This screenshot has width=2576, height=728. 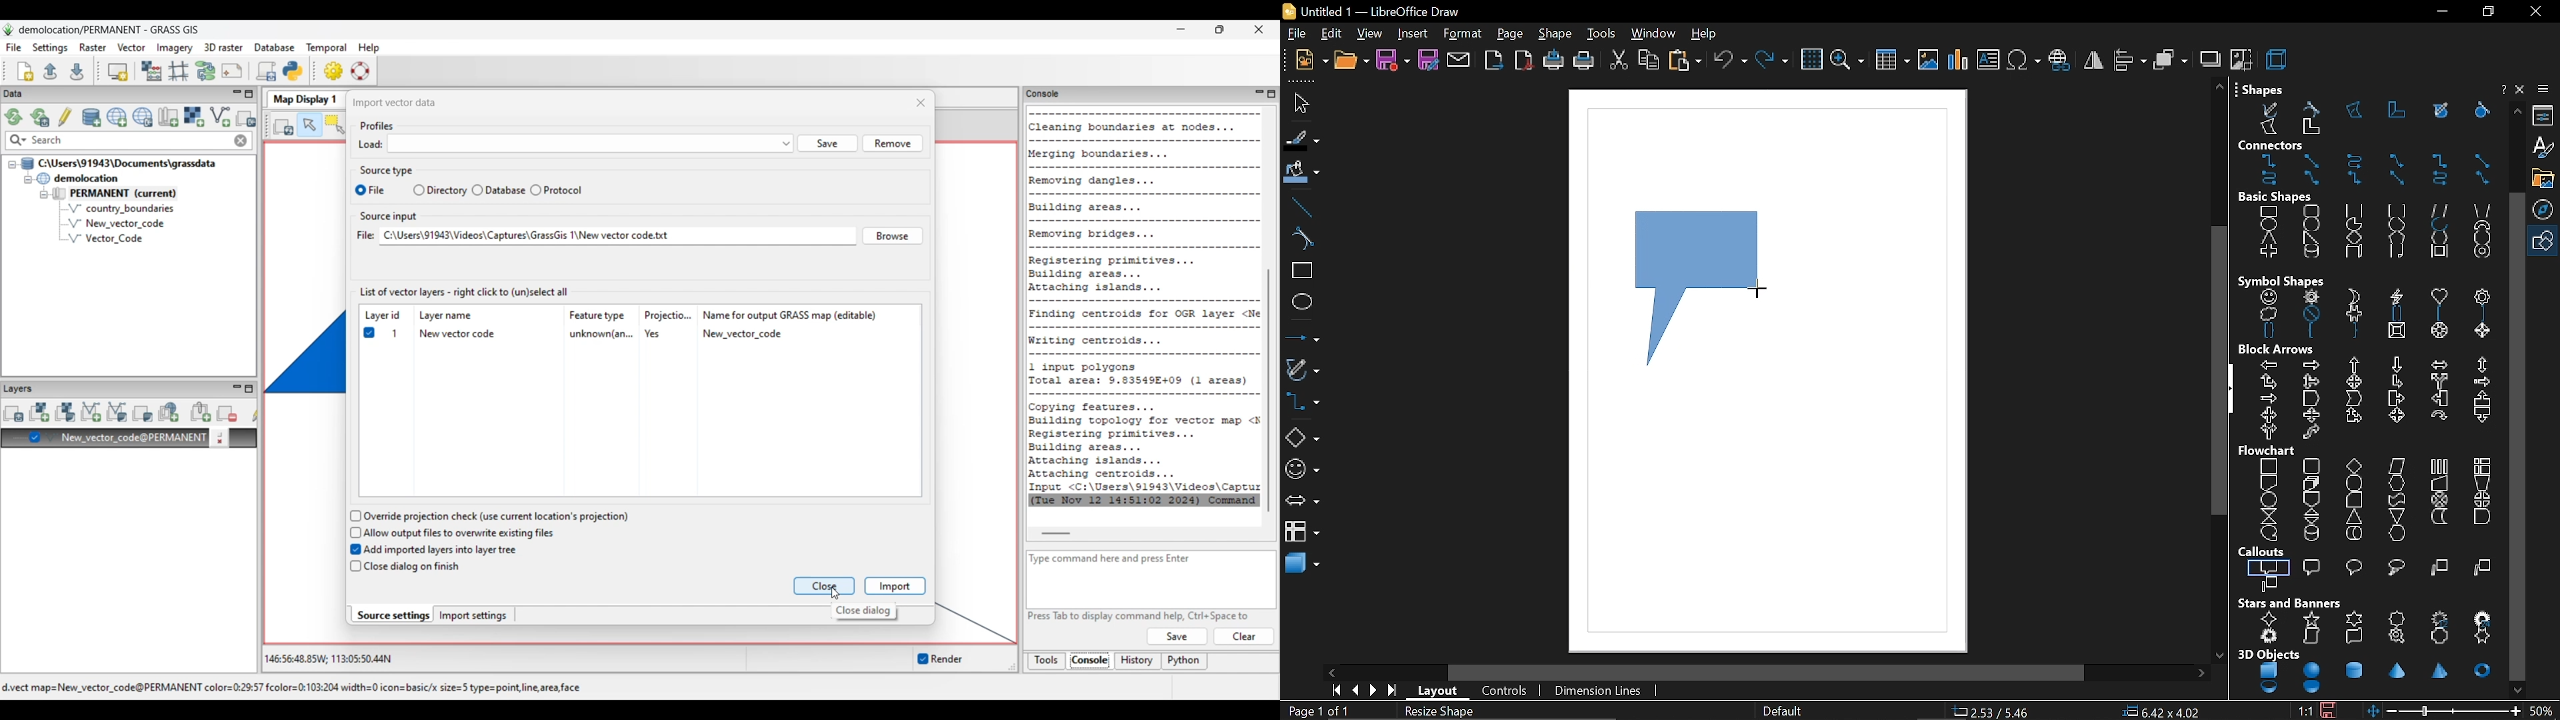 I want to click on hide, so click(x=2231, y=390).